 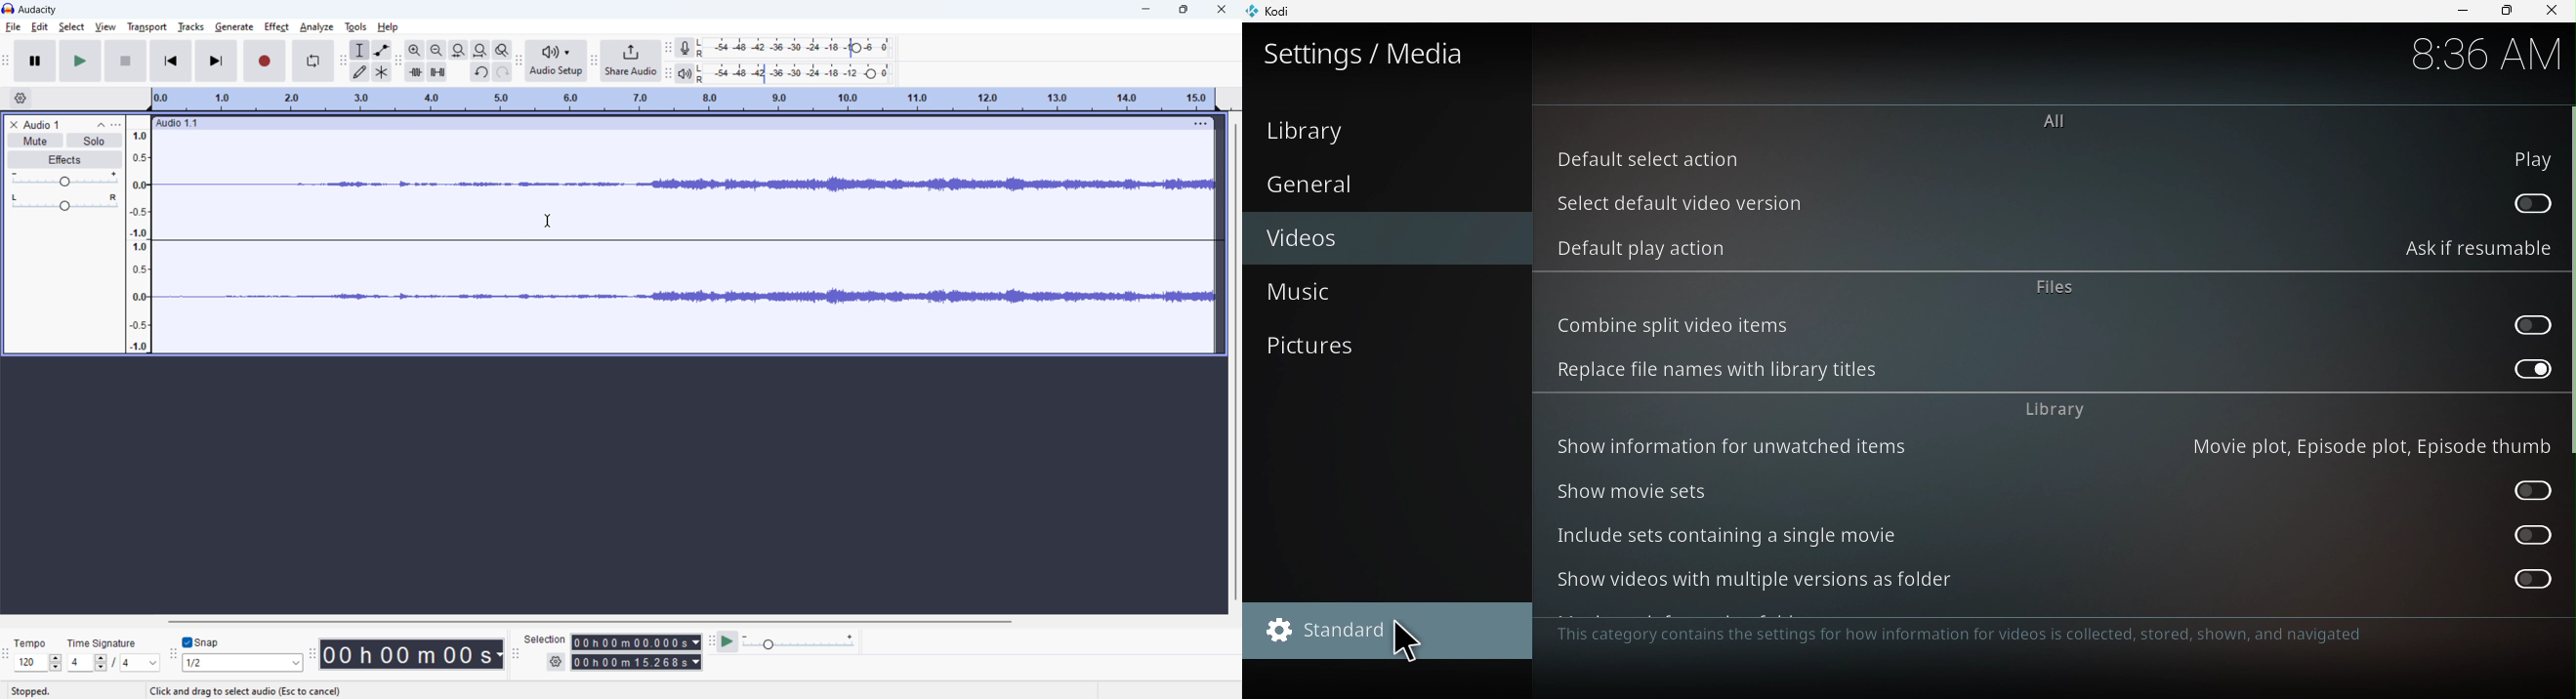 I want to click on Show movie sets, so click(x=2040, y=490).